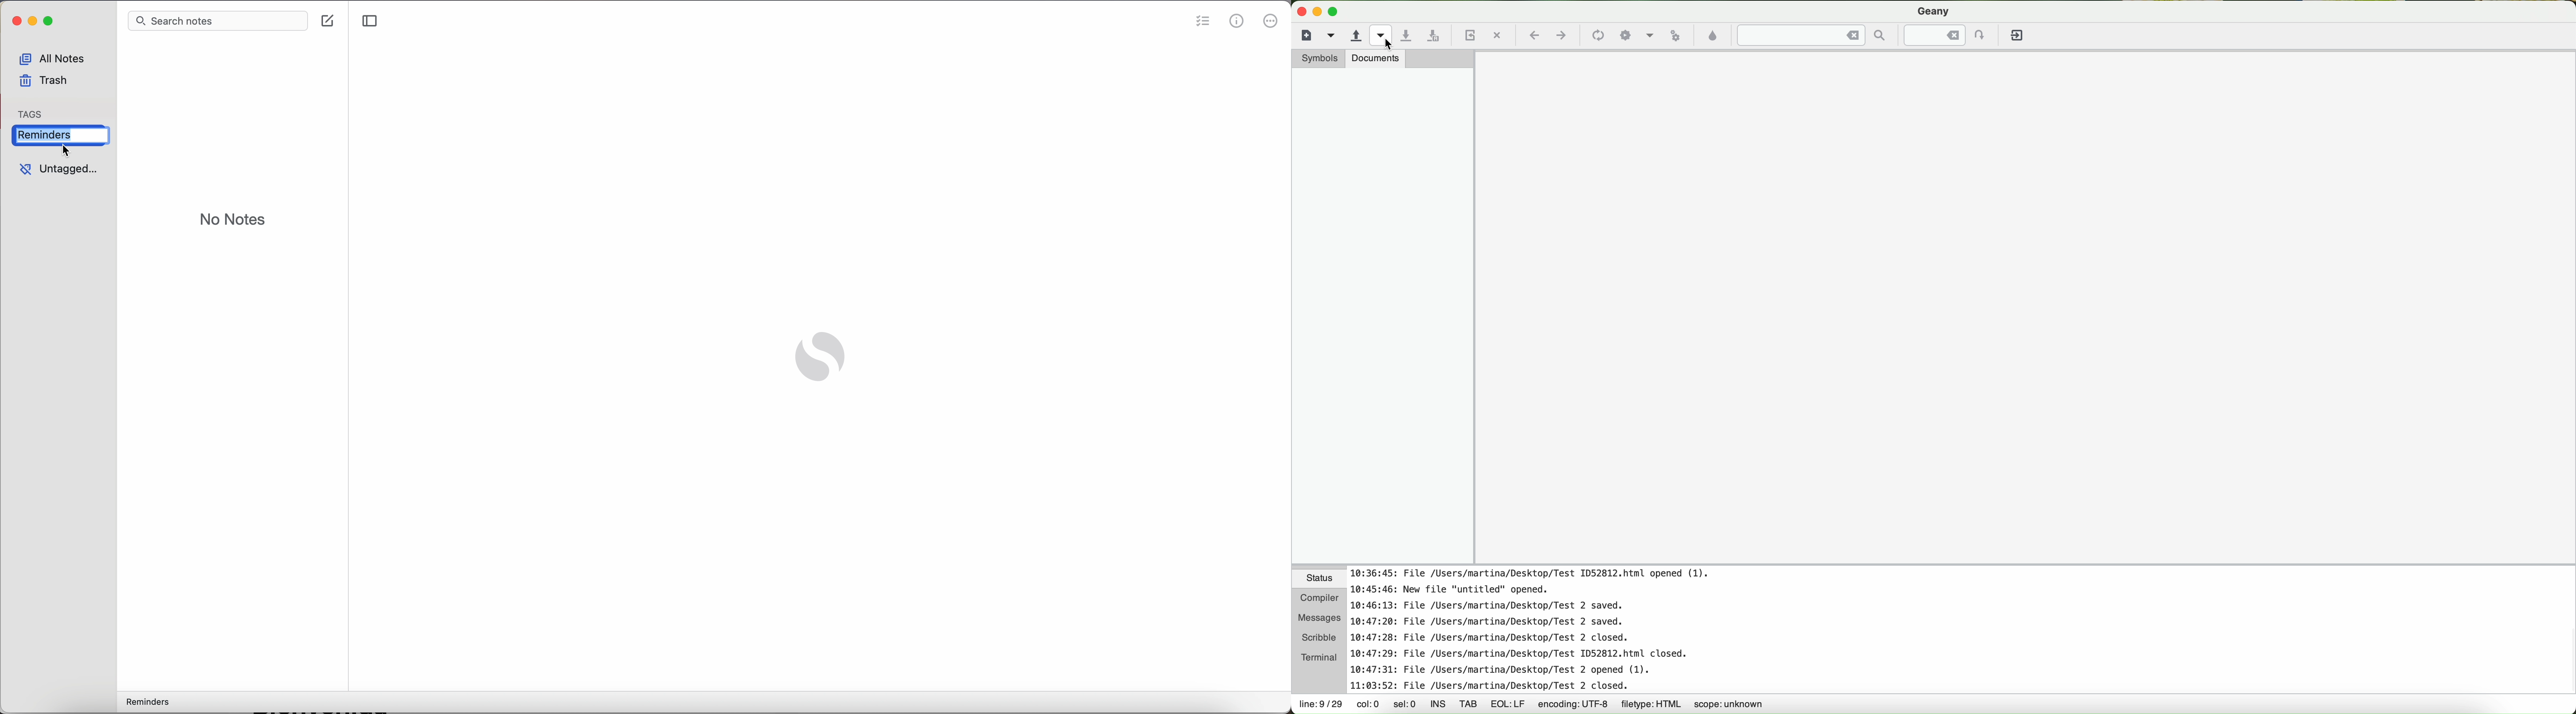  I want to click on reminders tag, so click(145, 703).